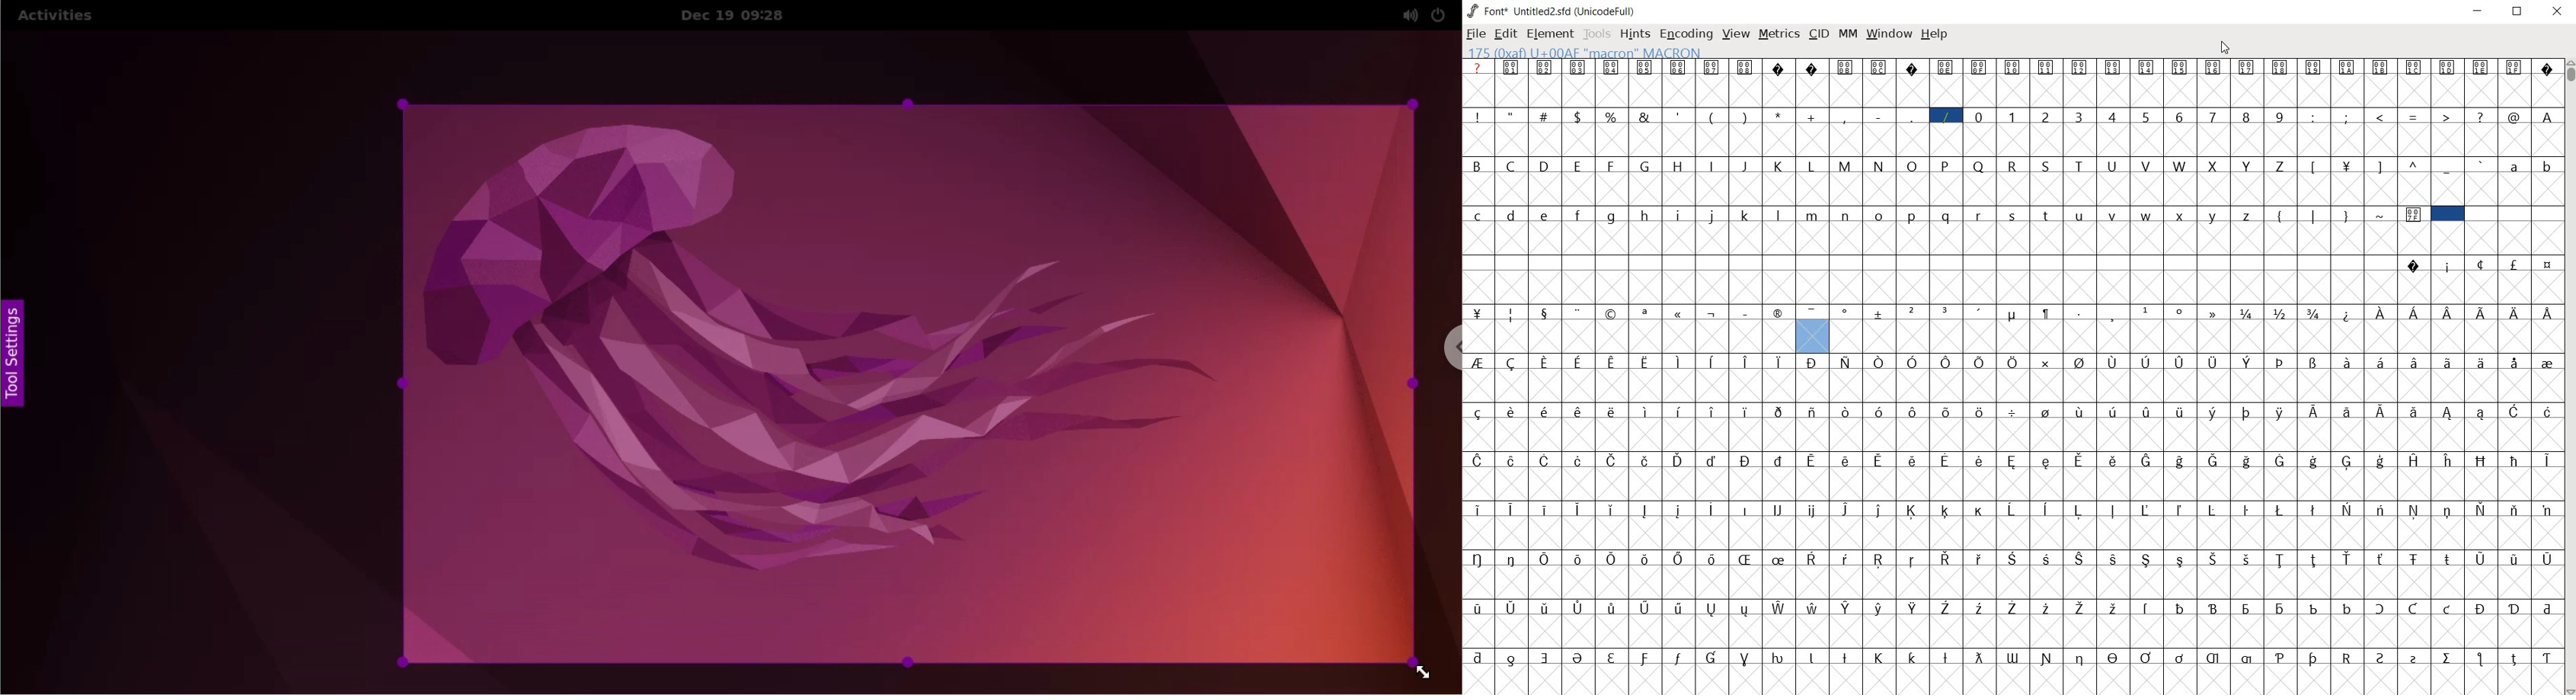  What do you see at coordinates (2482, 312) in the screenshot?
I see `Symbol` at bounding box center [2482, 312].